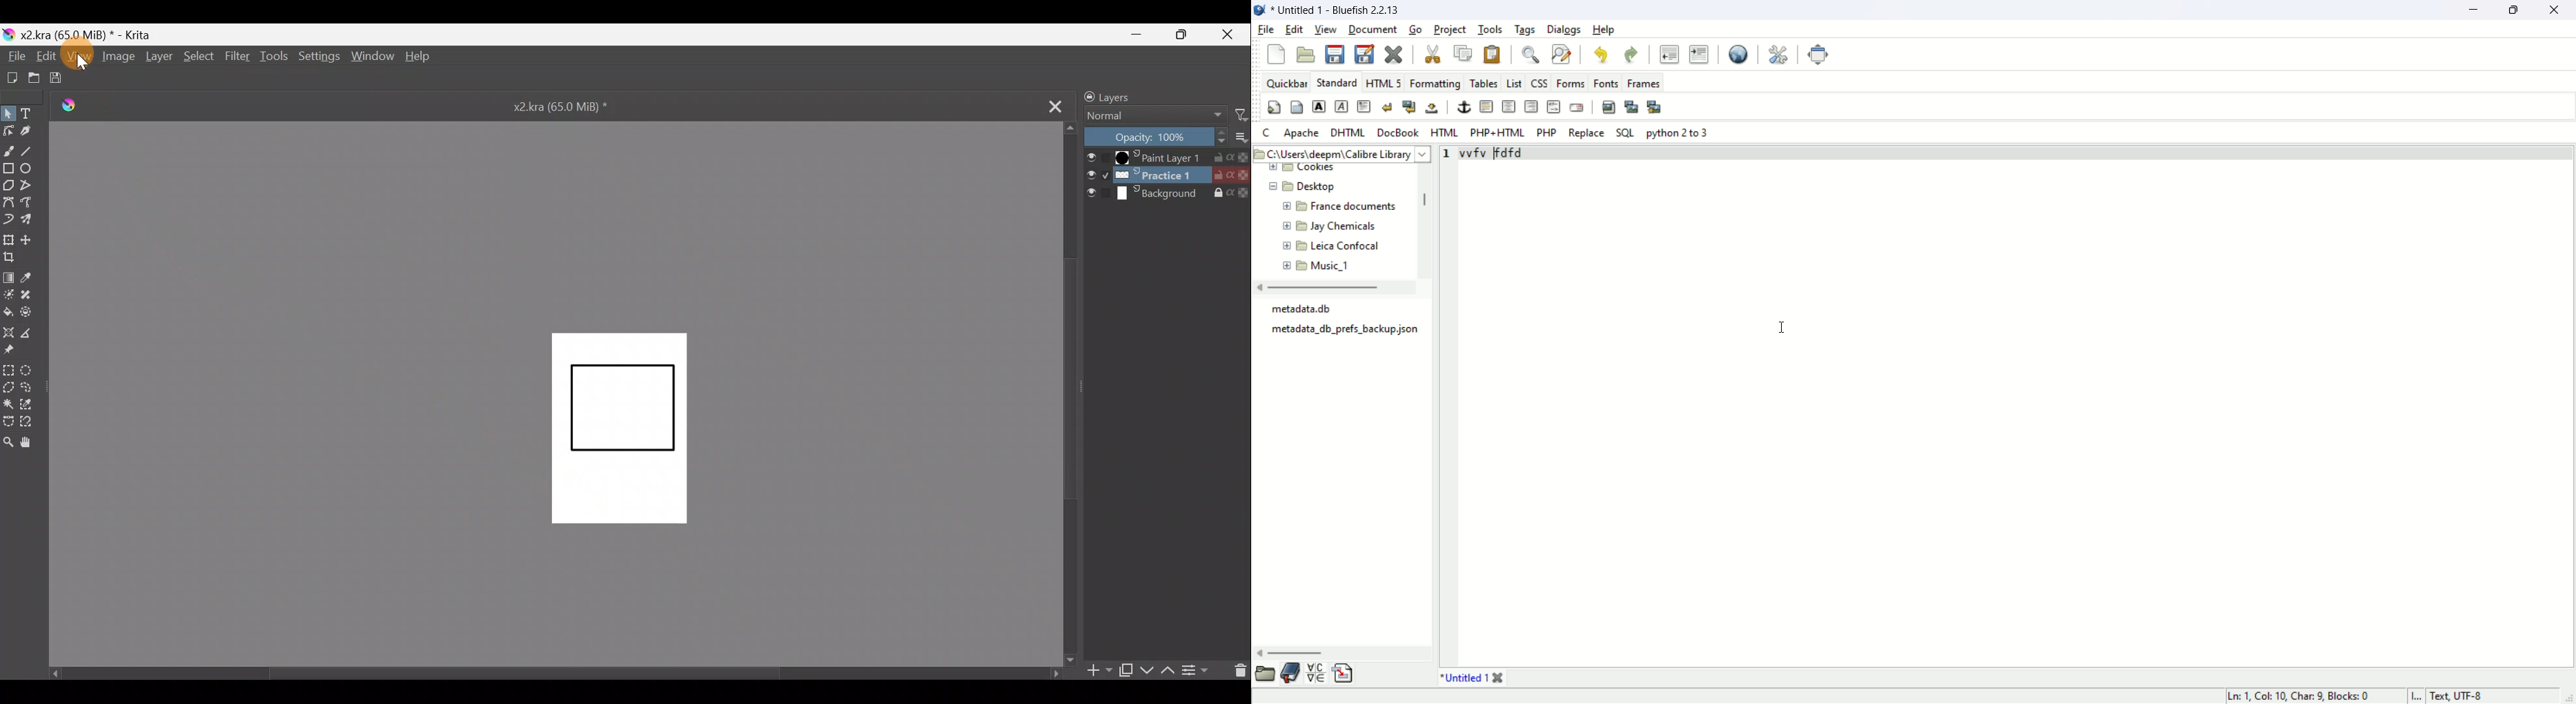 This screenshot has height=728, width=2576. I want to click on body, so click(1299, 107).